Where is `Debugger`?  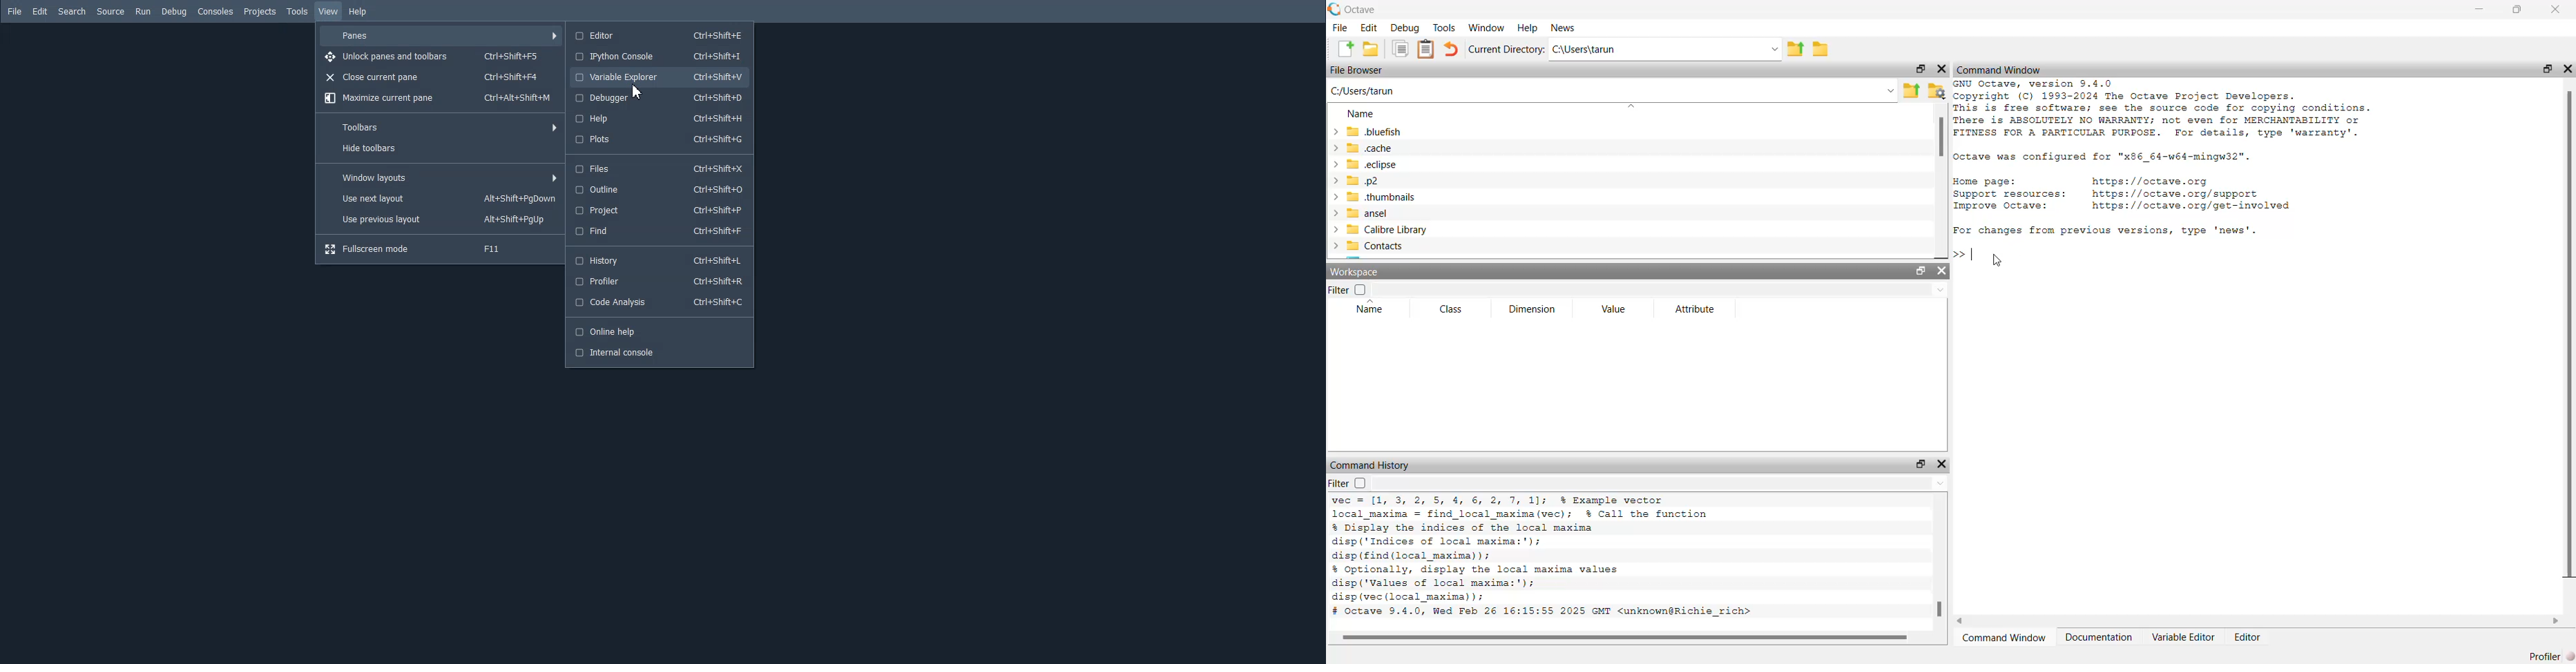
Debugger is located at coordinates (660, 97).